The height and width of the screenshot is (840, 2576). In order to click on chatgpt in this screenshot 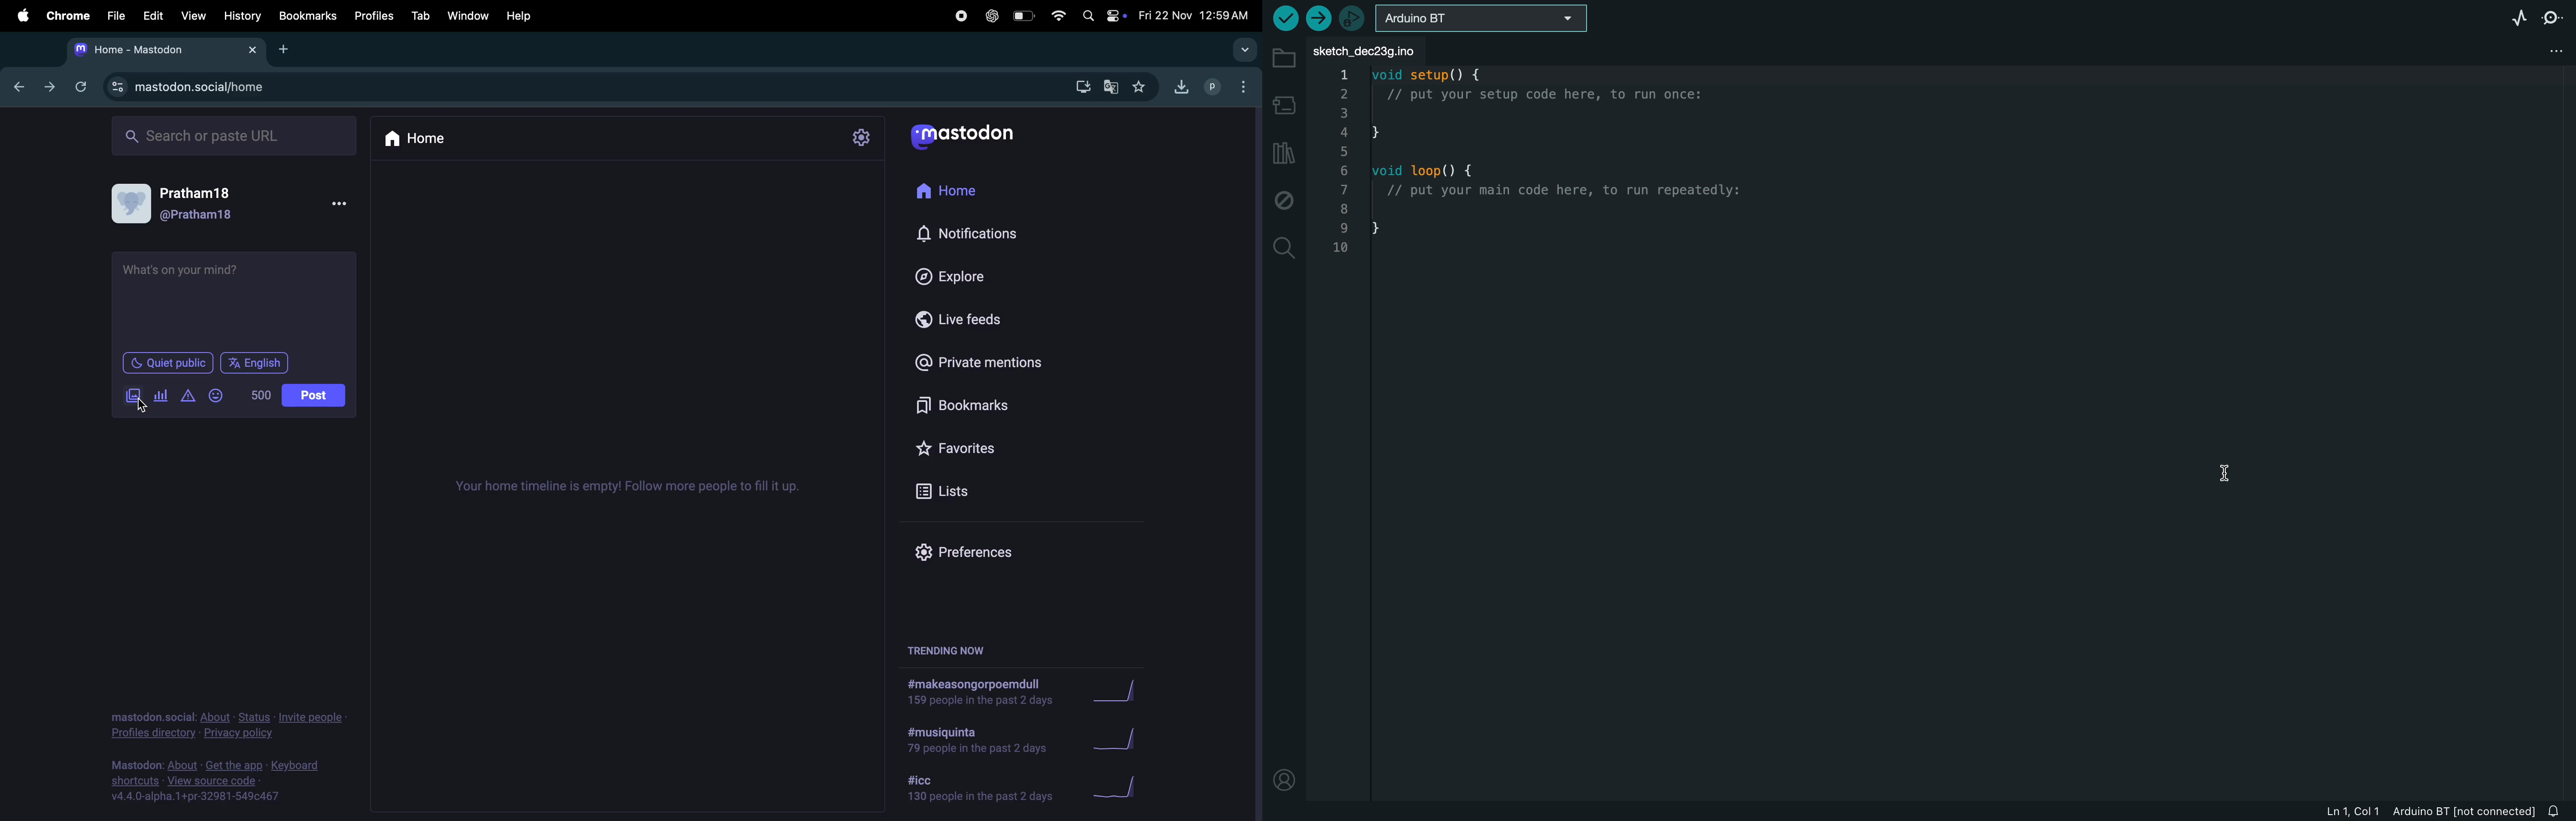, I will do `click(987, 15)`.